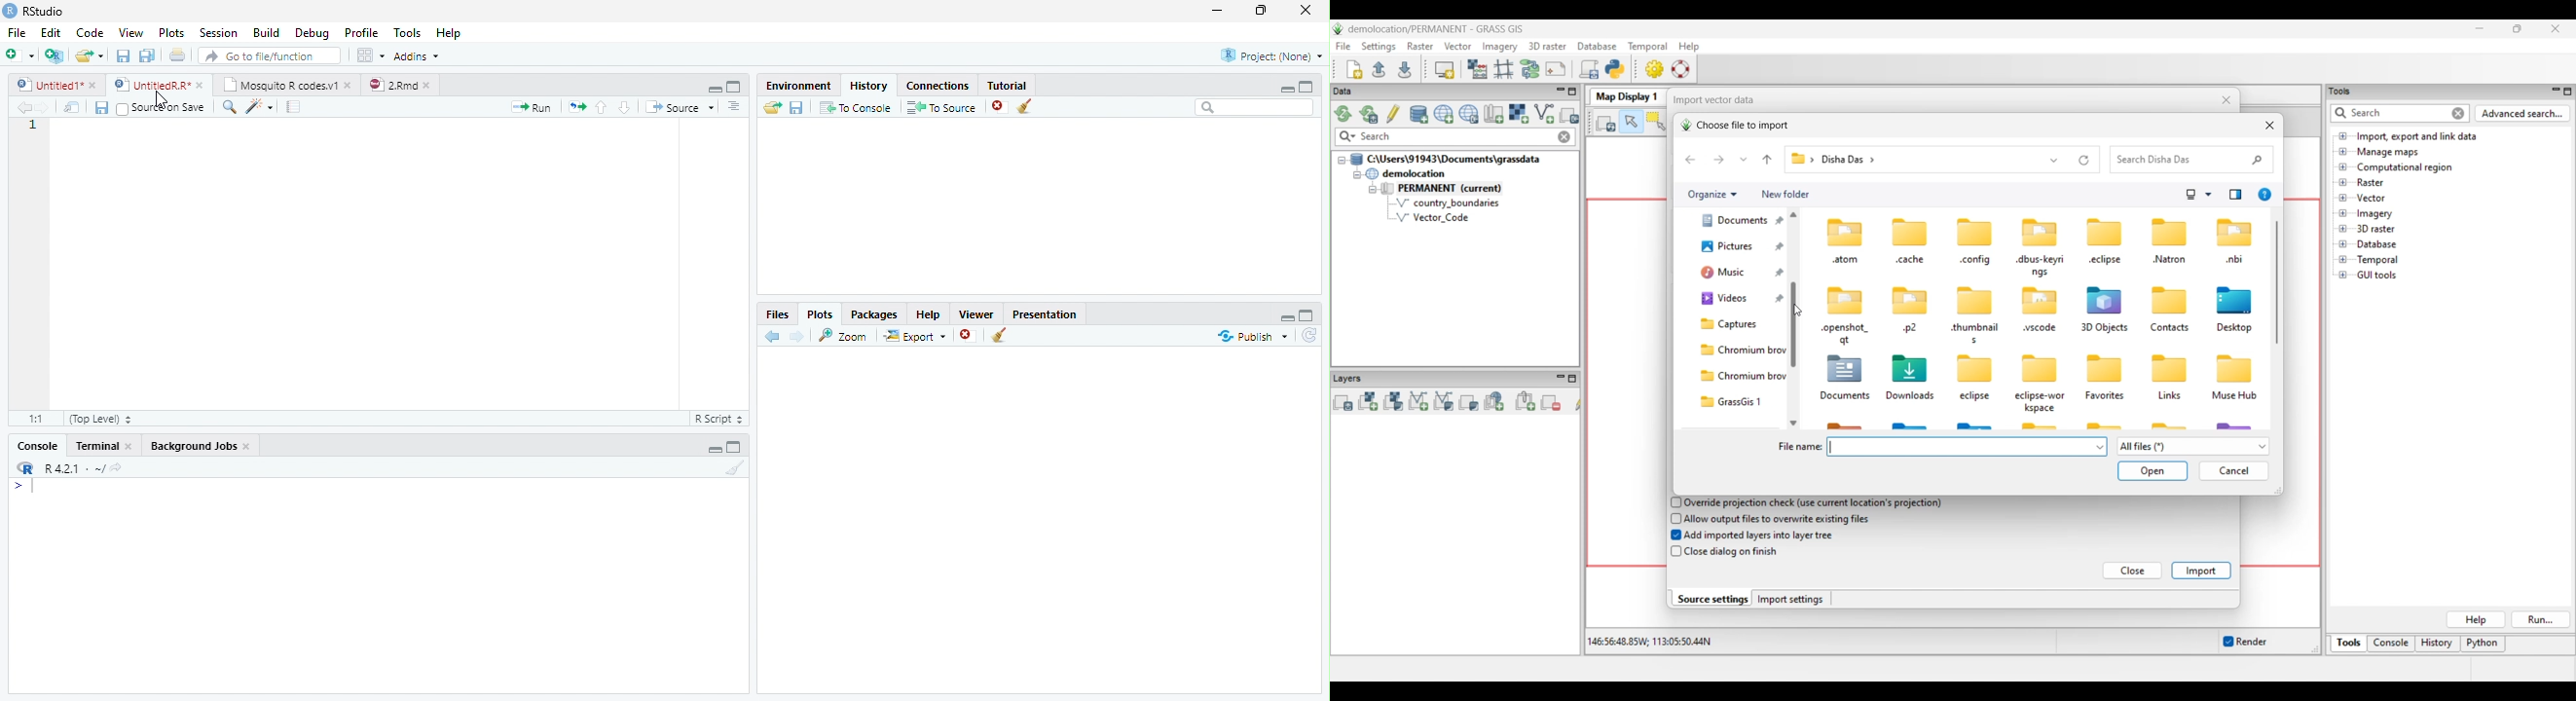 The width and height of the screenshot is (2576, 728). I want to click on Addins, so click(420, 55).